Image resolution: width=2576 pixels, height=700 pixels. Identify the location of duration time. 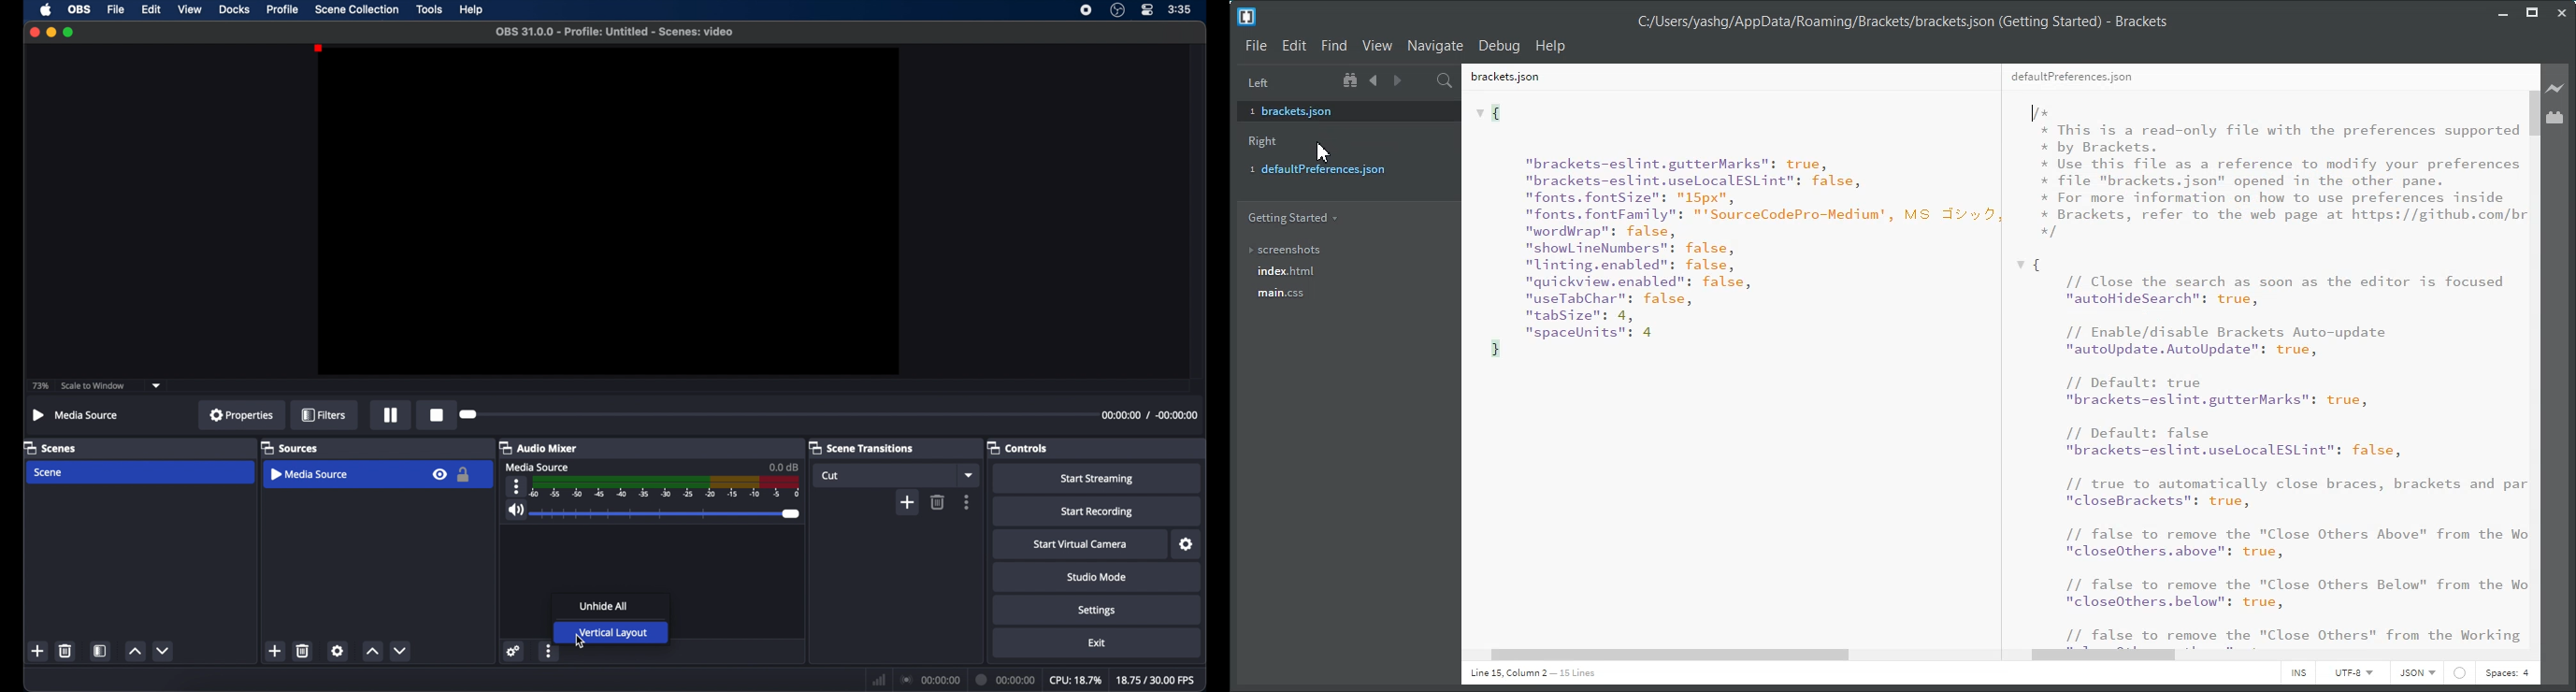
(1149, 415).